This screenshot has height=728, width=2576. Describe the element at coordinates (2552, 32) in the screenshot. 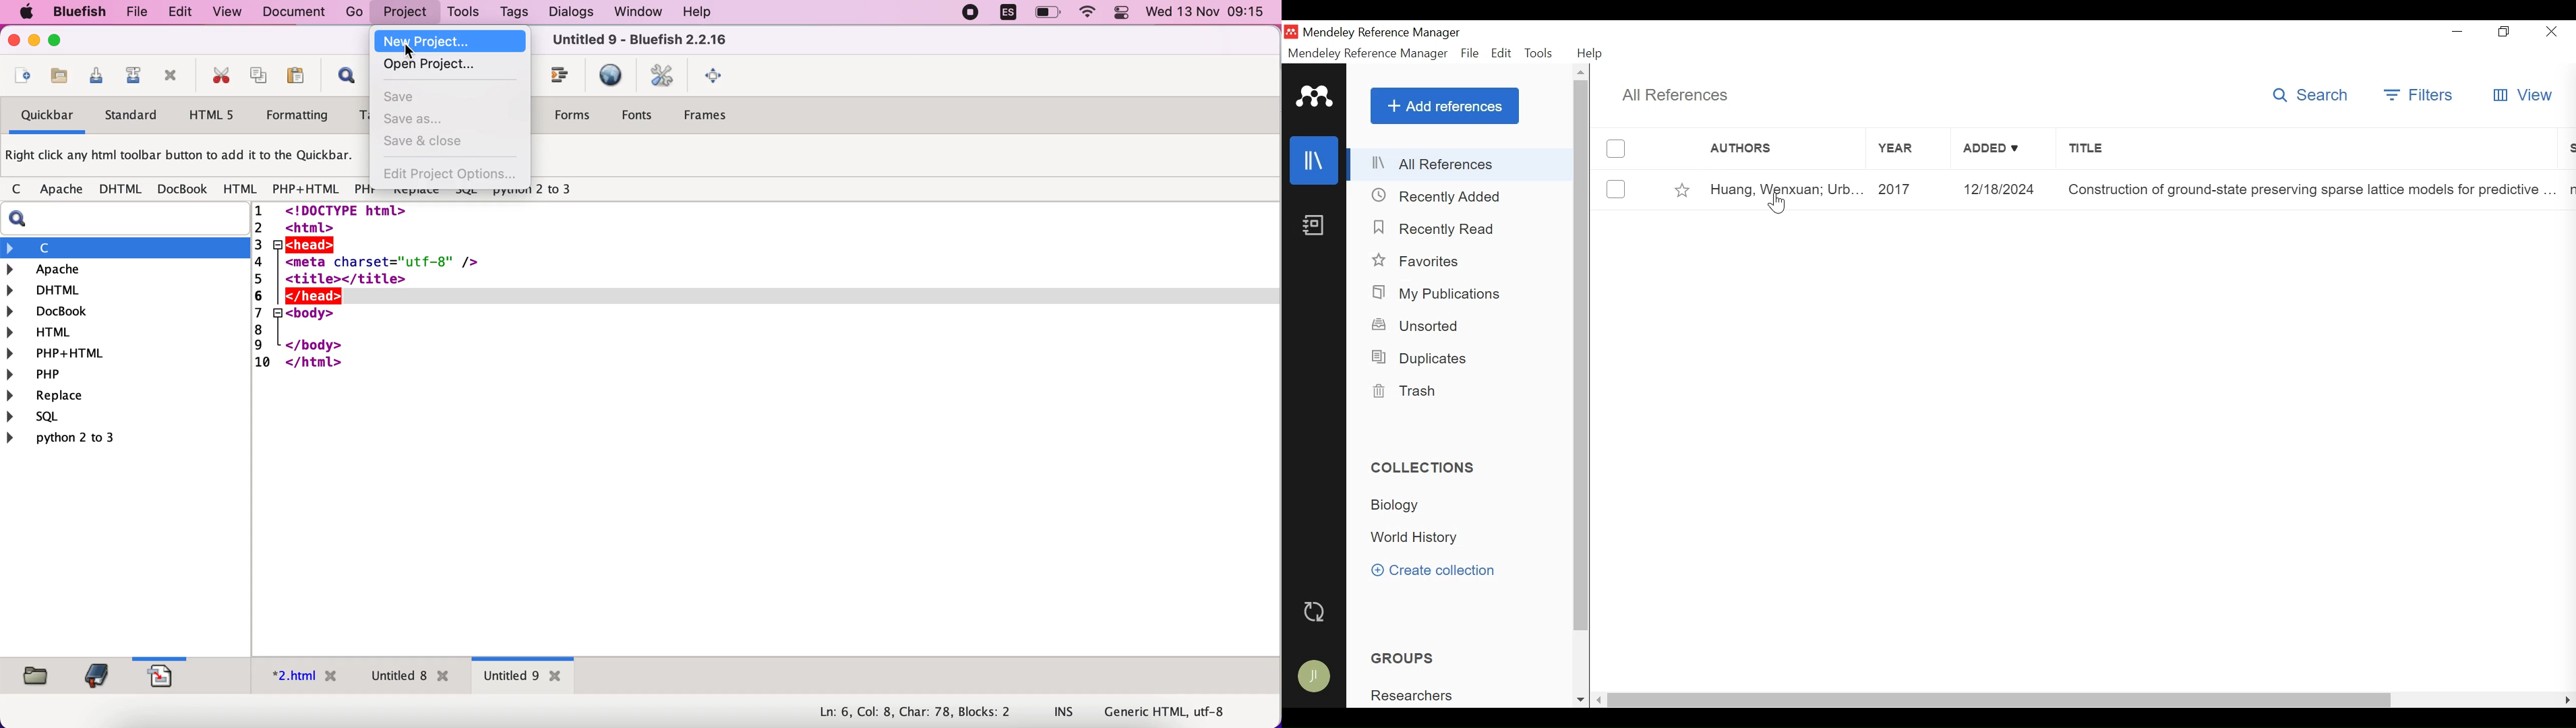

I see `Close` at that location.